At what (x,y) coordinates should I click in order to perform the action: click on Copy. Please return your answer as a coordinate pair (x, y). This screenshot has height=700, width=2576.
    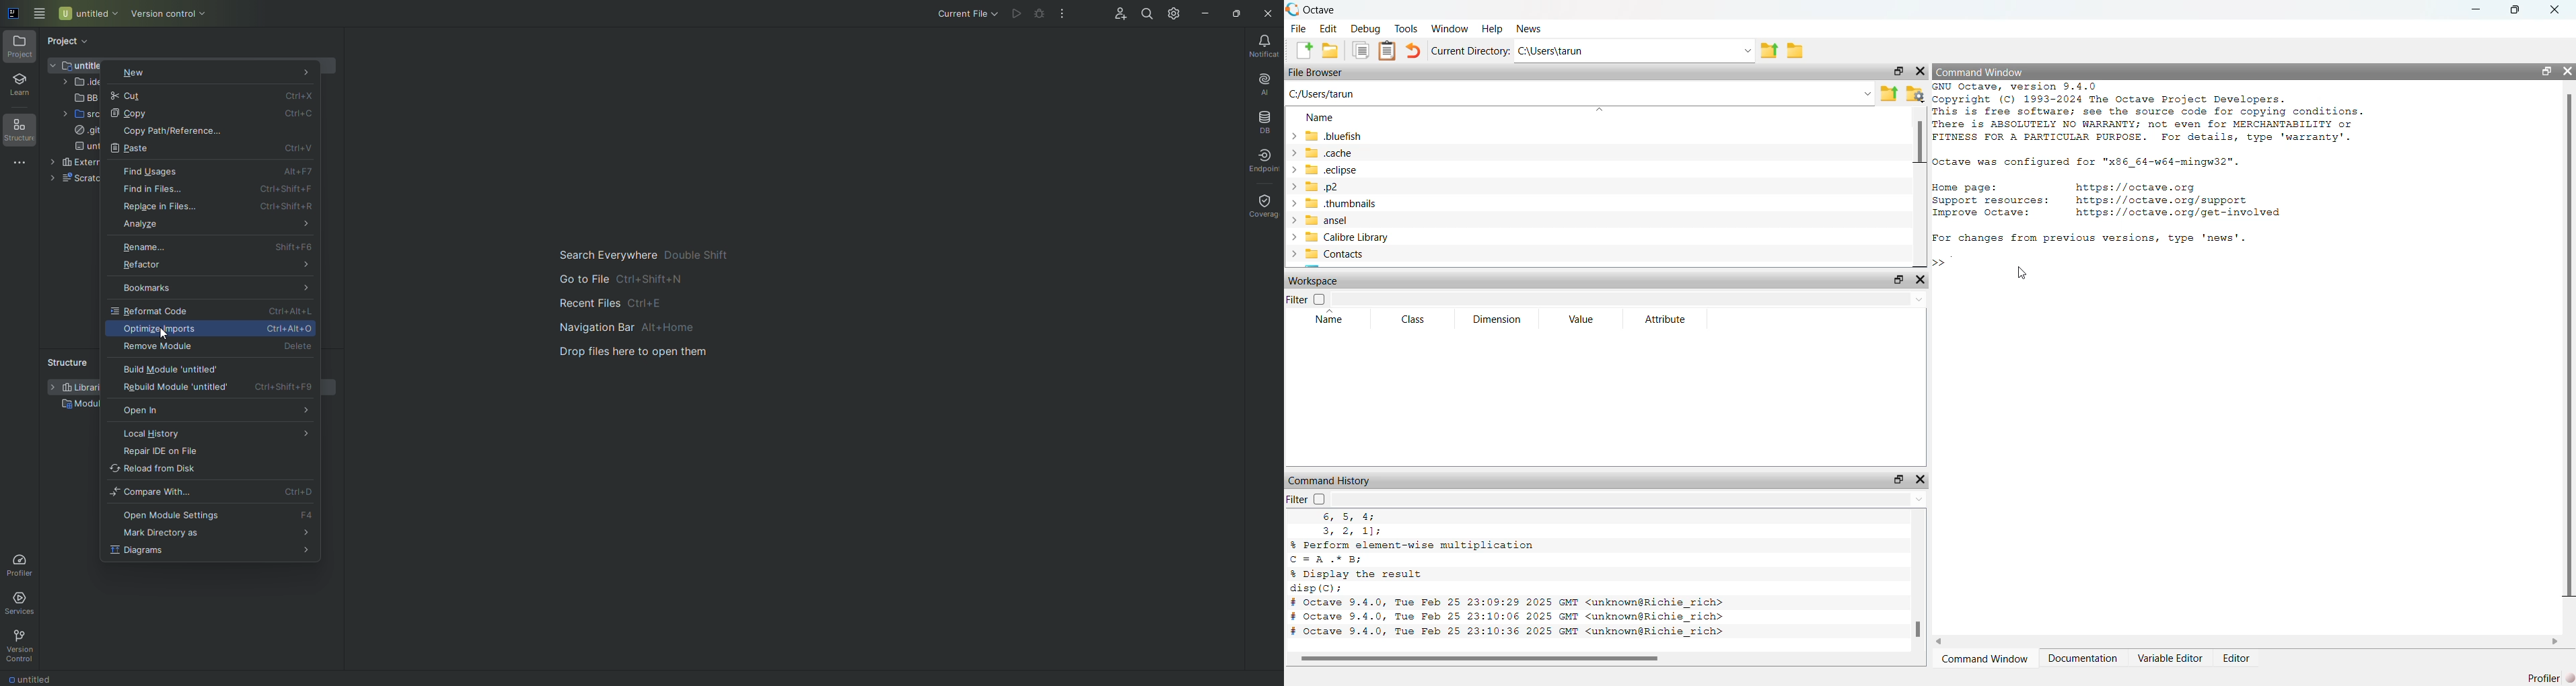
    Looking at the image, I should click on (213, 114).